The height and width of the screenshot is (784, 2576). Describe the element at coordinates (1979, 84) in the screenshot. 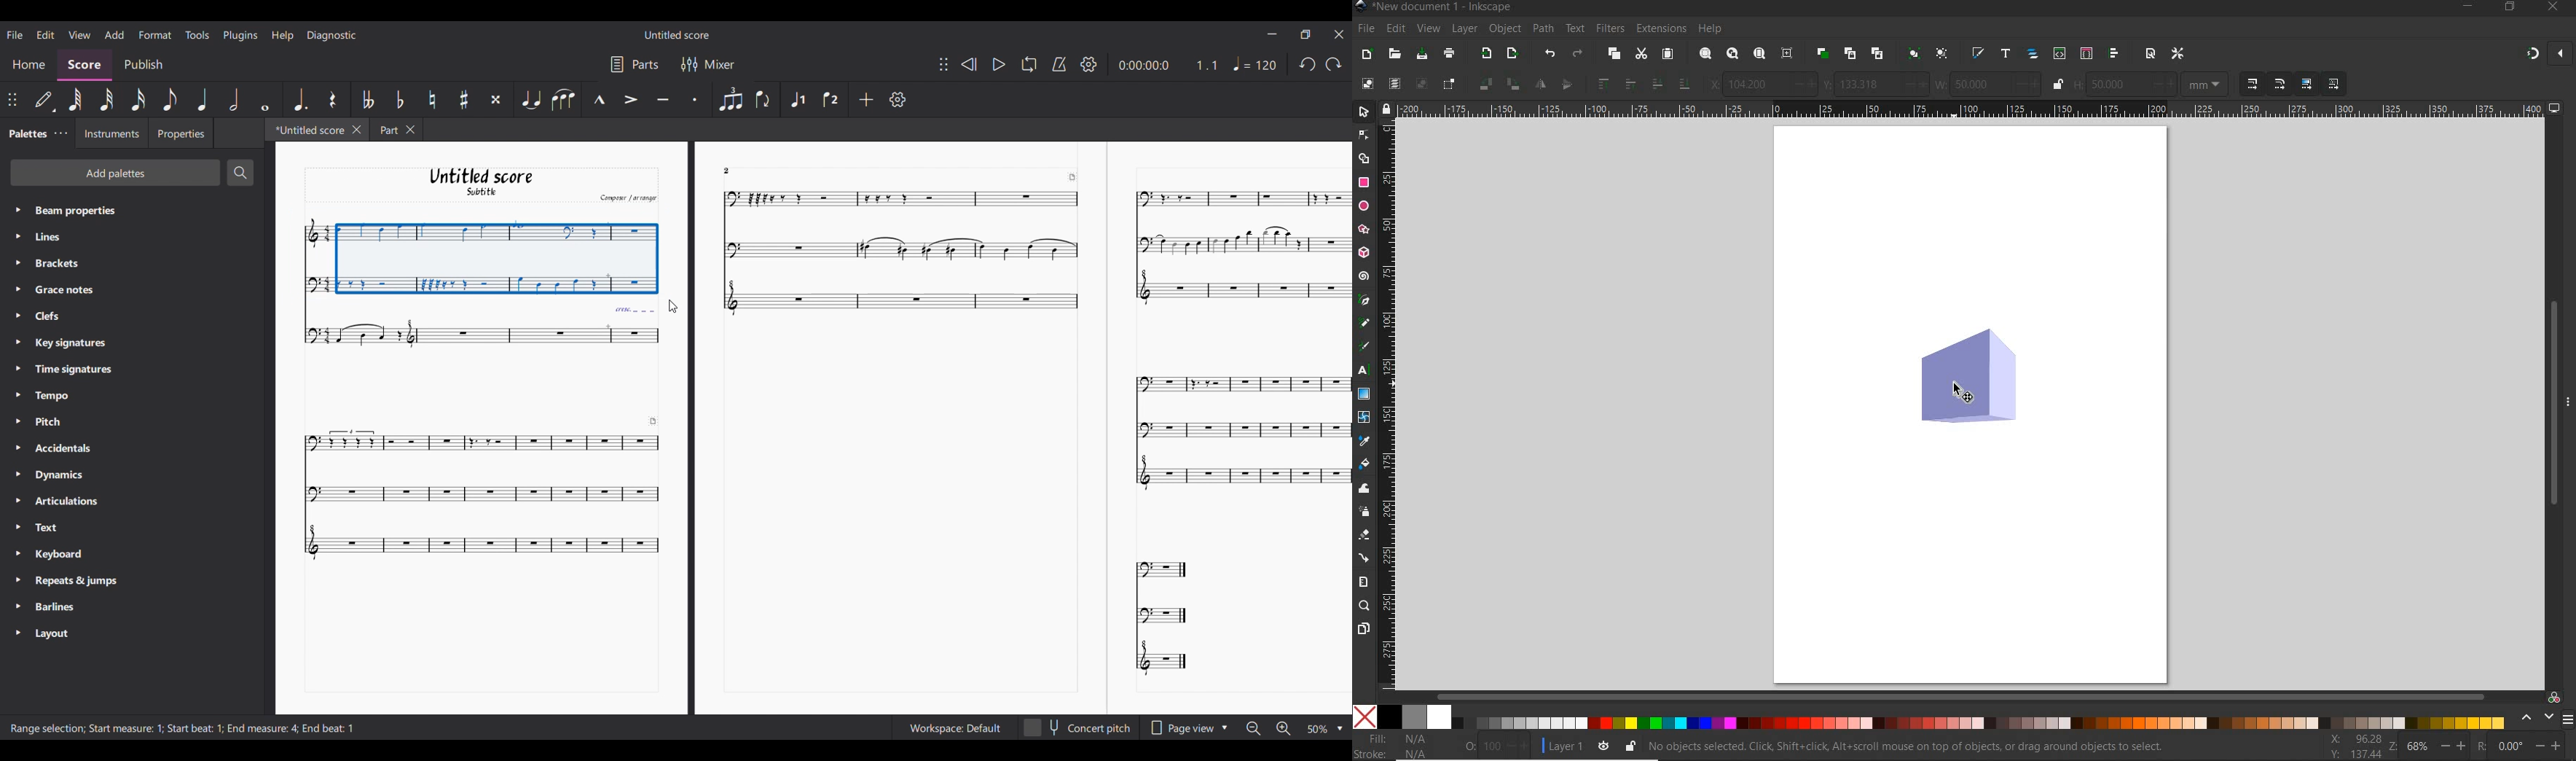

I see `50` at that location.